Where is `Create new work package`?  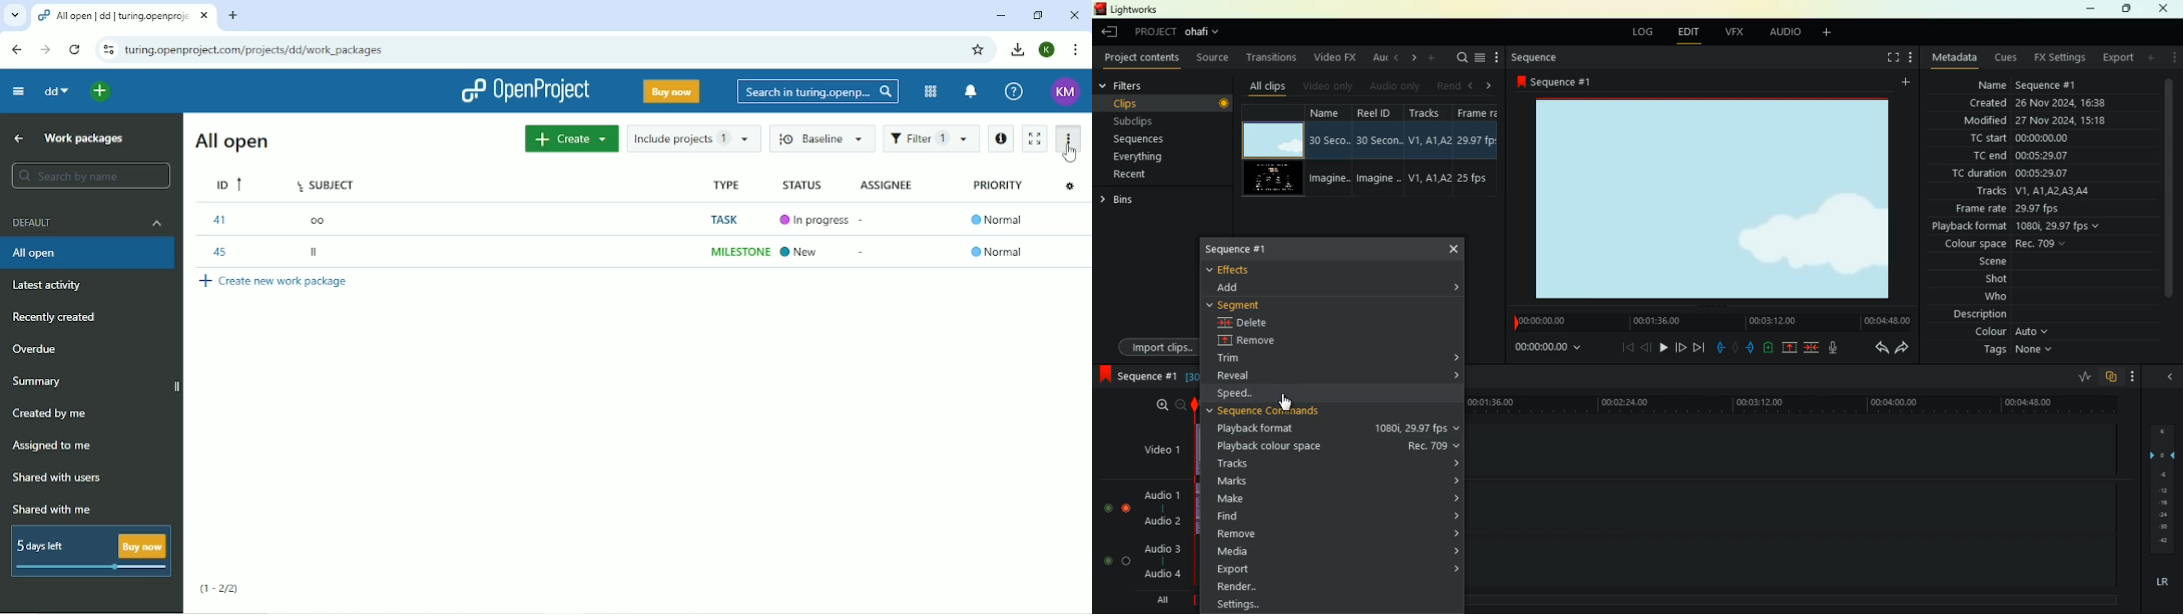
Create new work package is located at coordinates (275, 283).